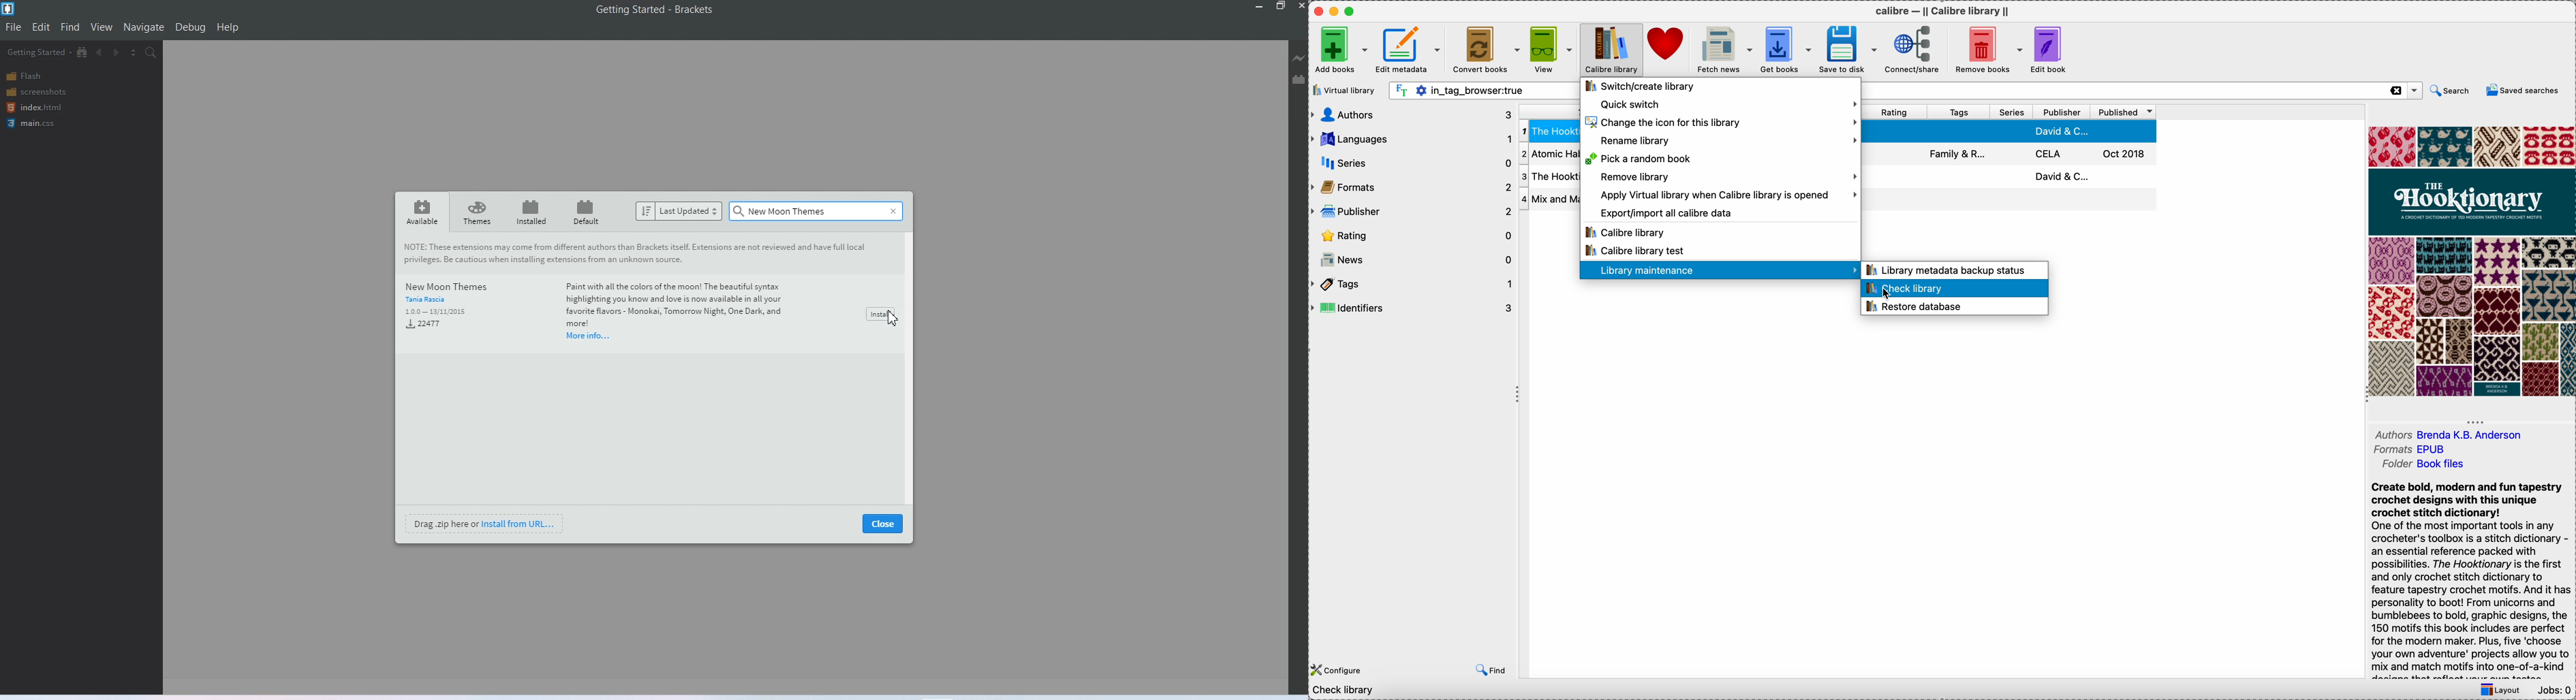 This screenshot has width=2576, height=700. I want to click on tags, so click(1959, 112).